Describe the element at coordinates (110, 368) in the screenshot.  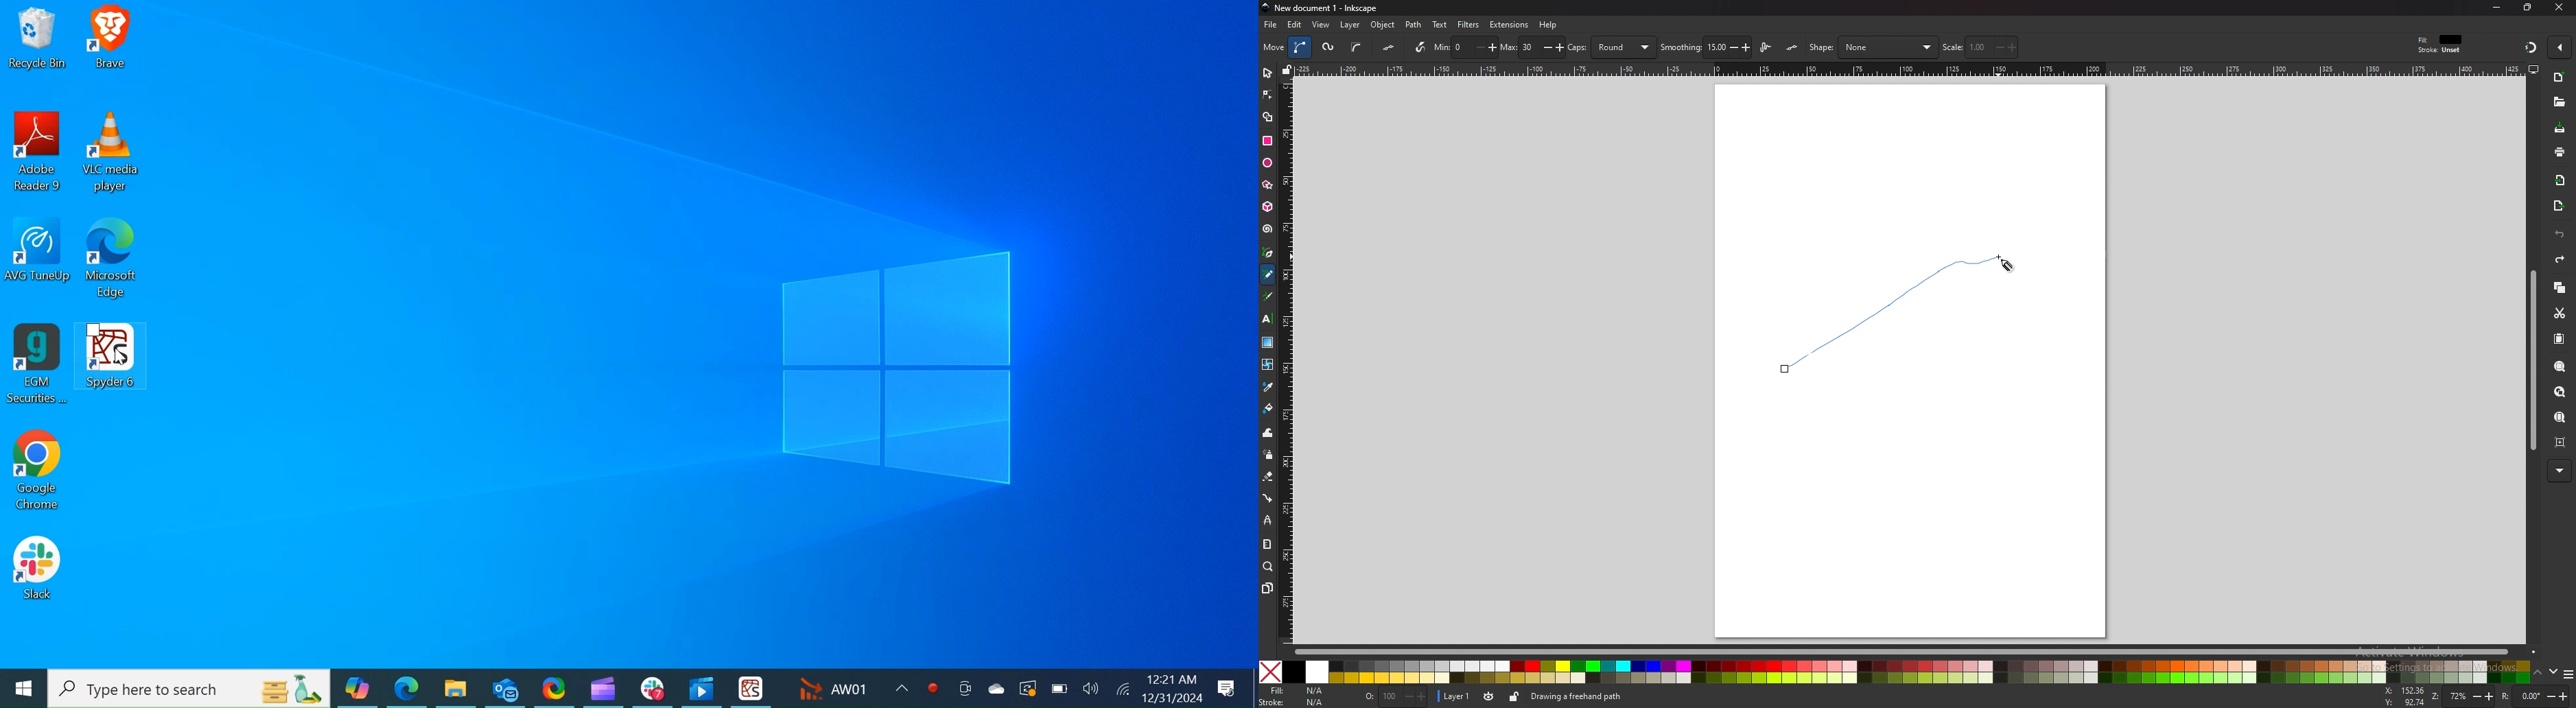
I see `Spyder Desktop Icon` at that location.